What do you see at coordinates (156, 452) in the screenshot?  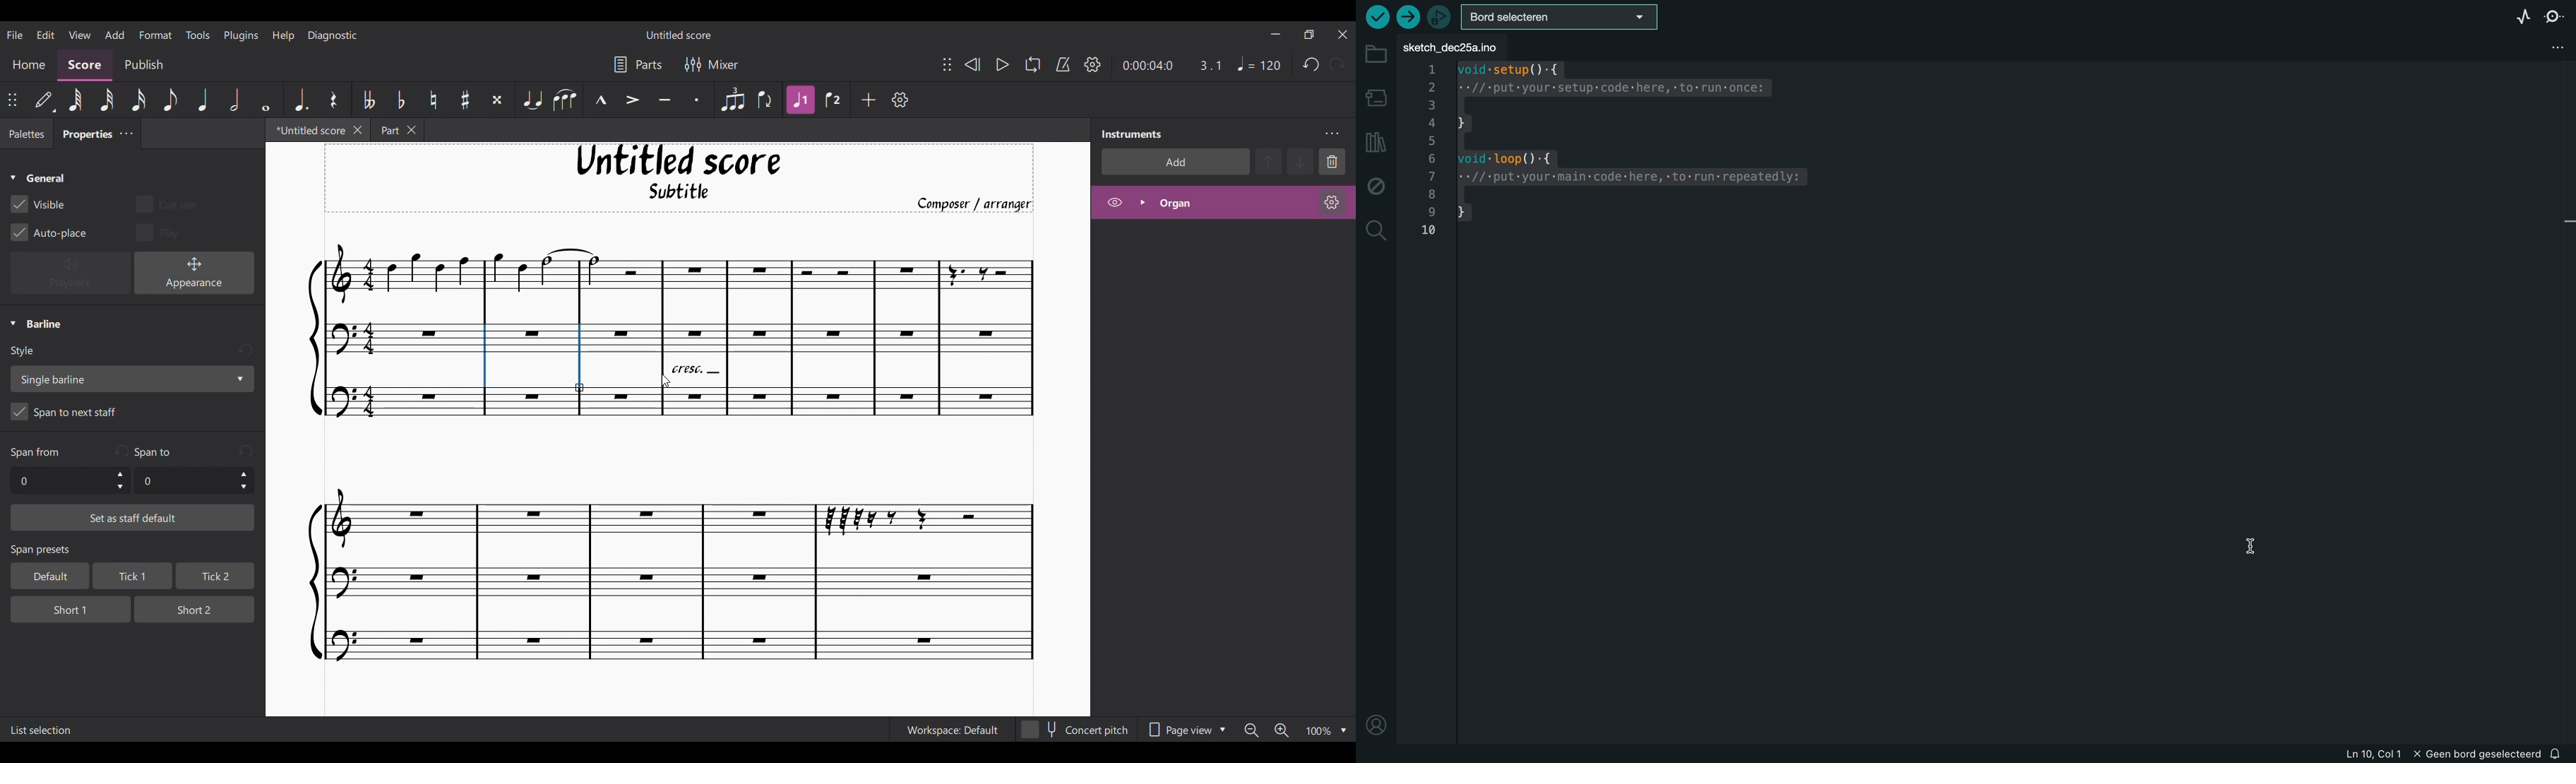 I see `Indicates text space for Span to` at bounding box center [156, 452].